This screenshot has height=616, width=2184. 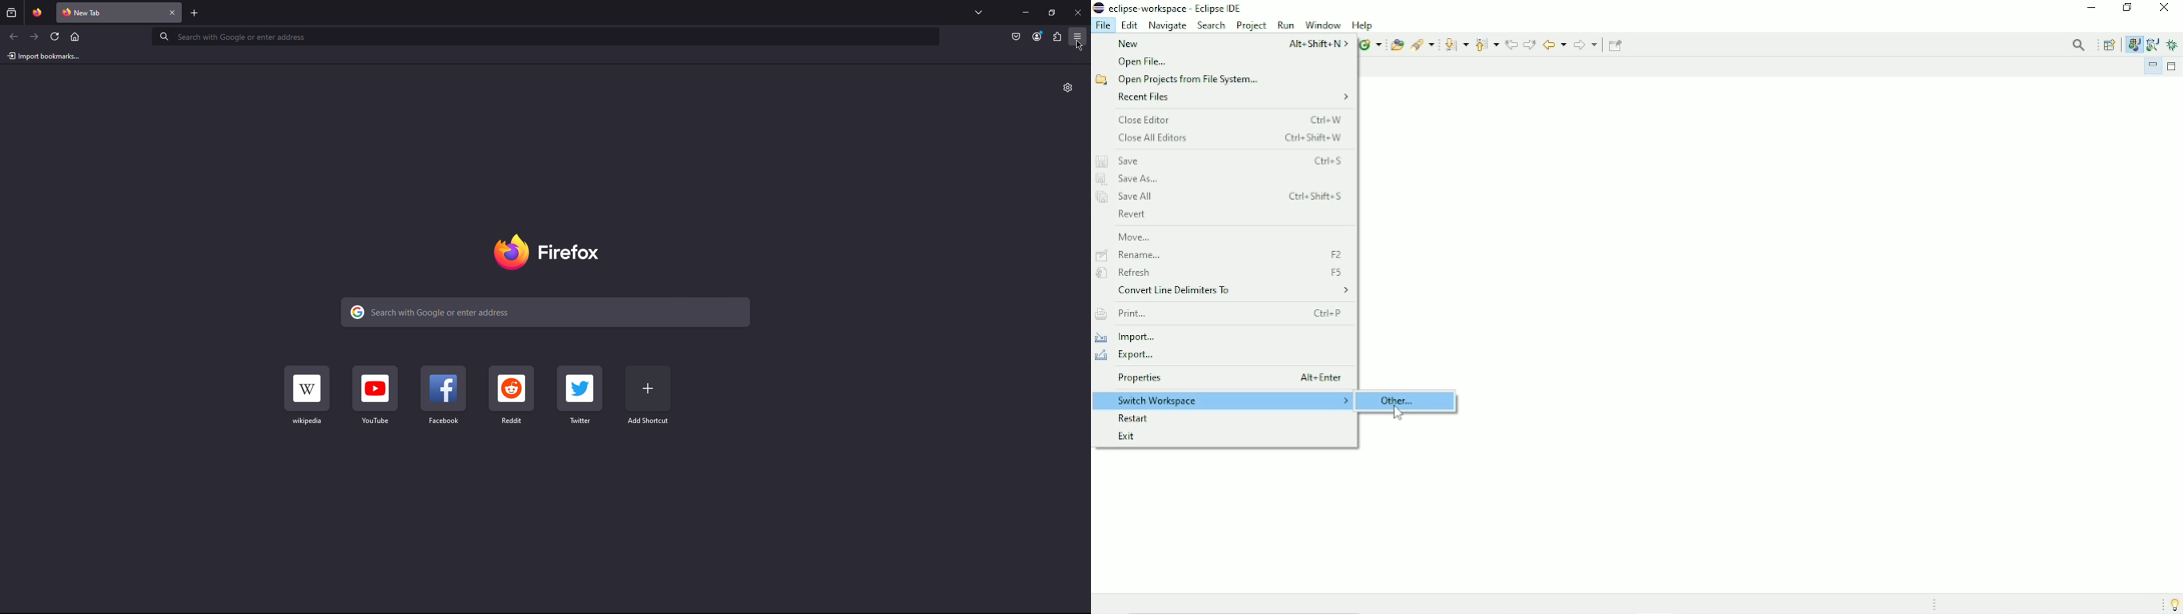 What do you see at coordinates (1230, 43) in the screenshot?
I see `New` at bounding box center [1230, 43].